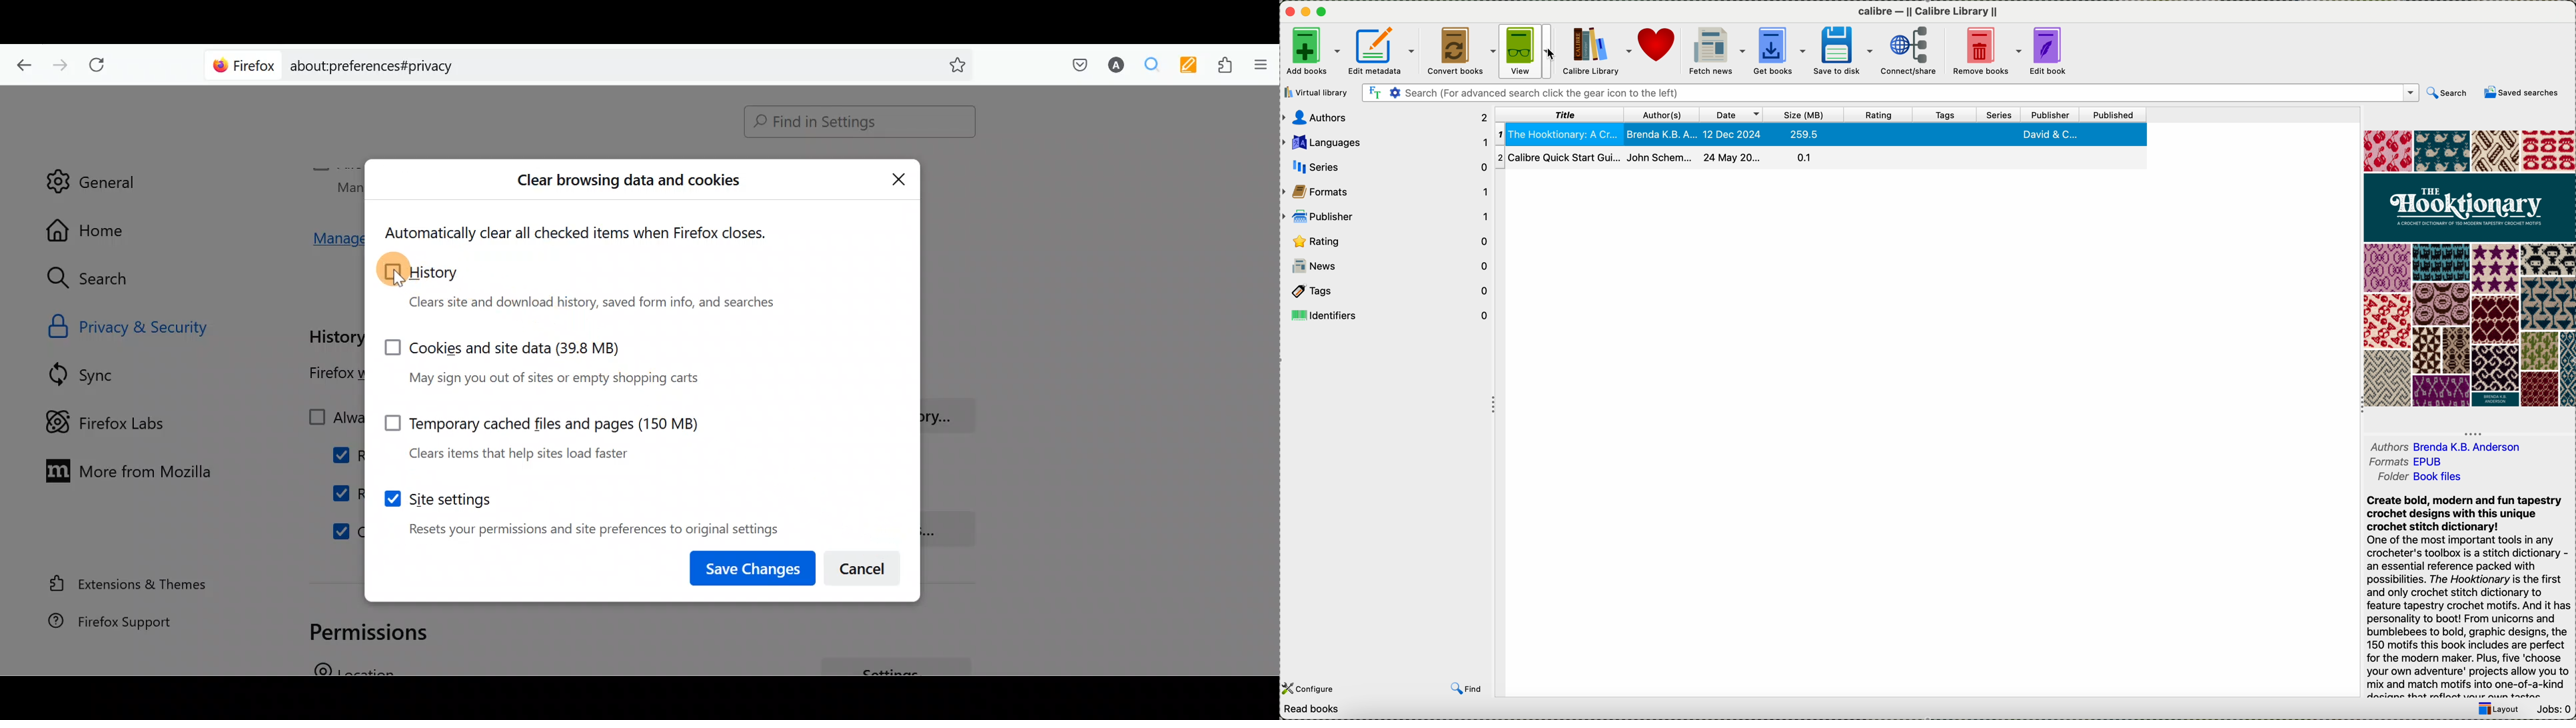  Describe the element at coordinates (1386, 290) in the screenshot. I see `tags` at that location.